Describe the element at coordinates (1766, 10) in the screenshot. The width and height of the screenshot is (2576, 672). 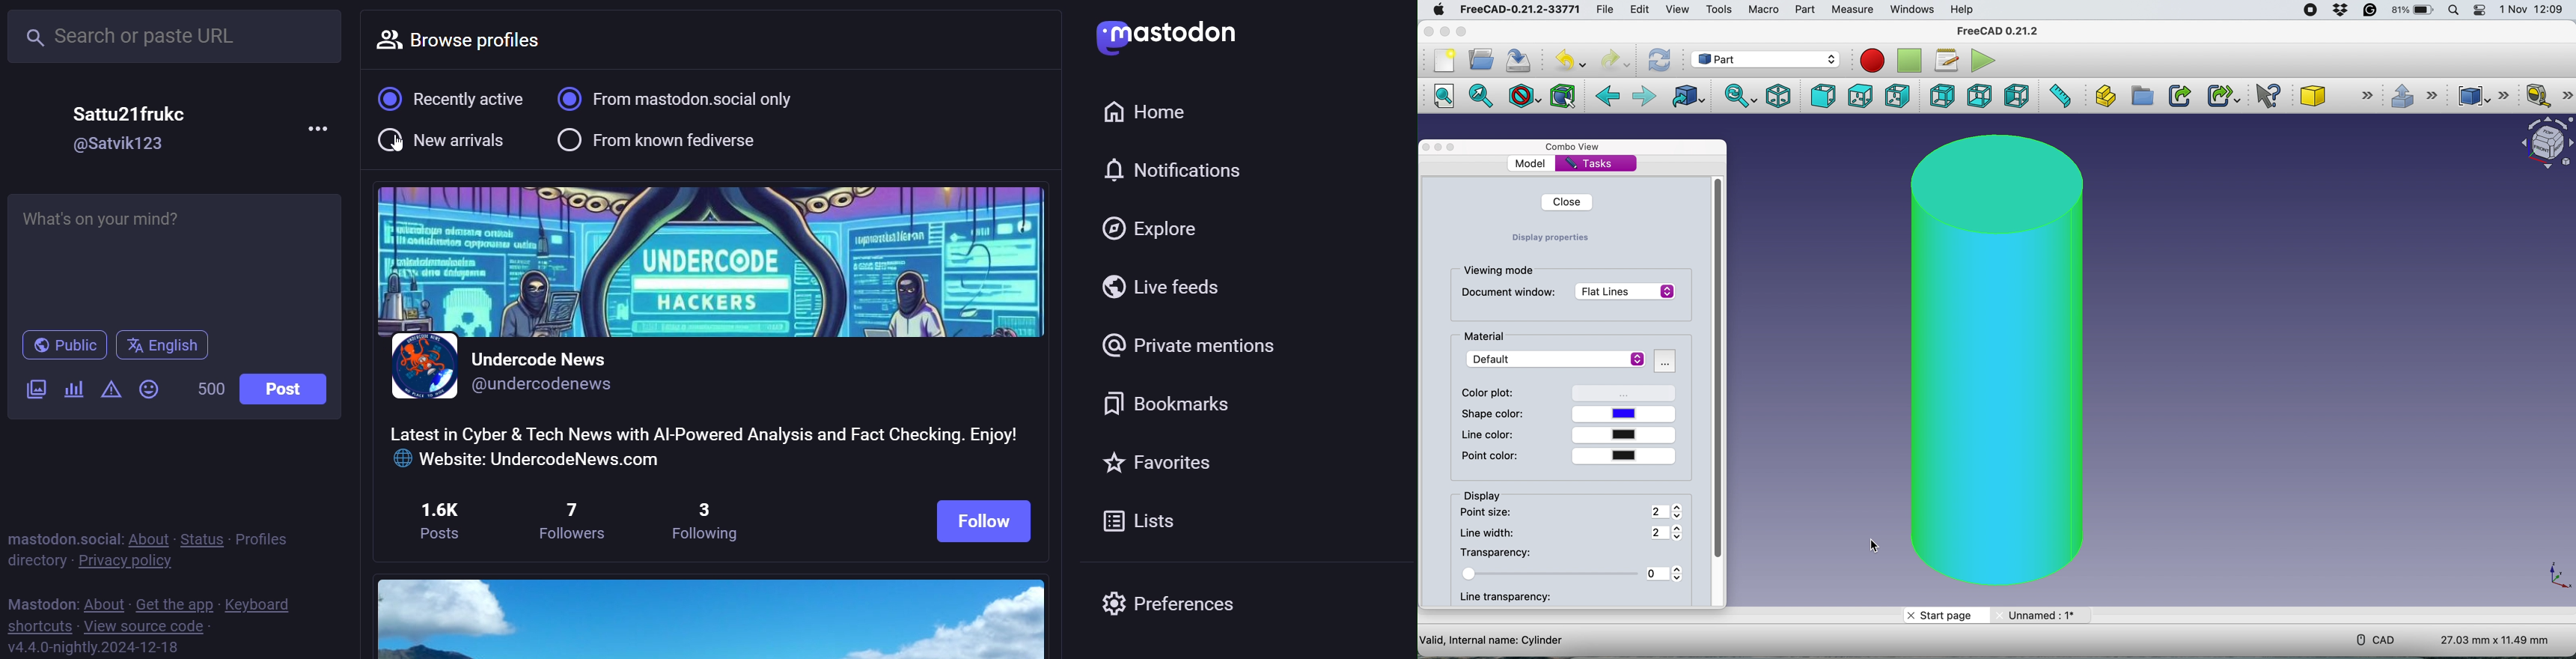
I see `macro` at that location.